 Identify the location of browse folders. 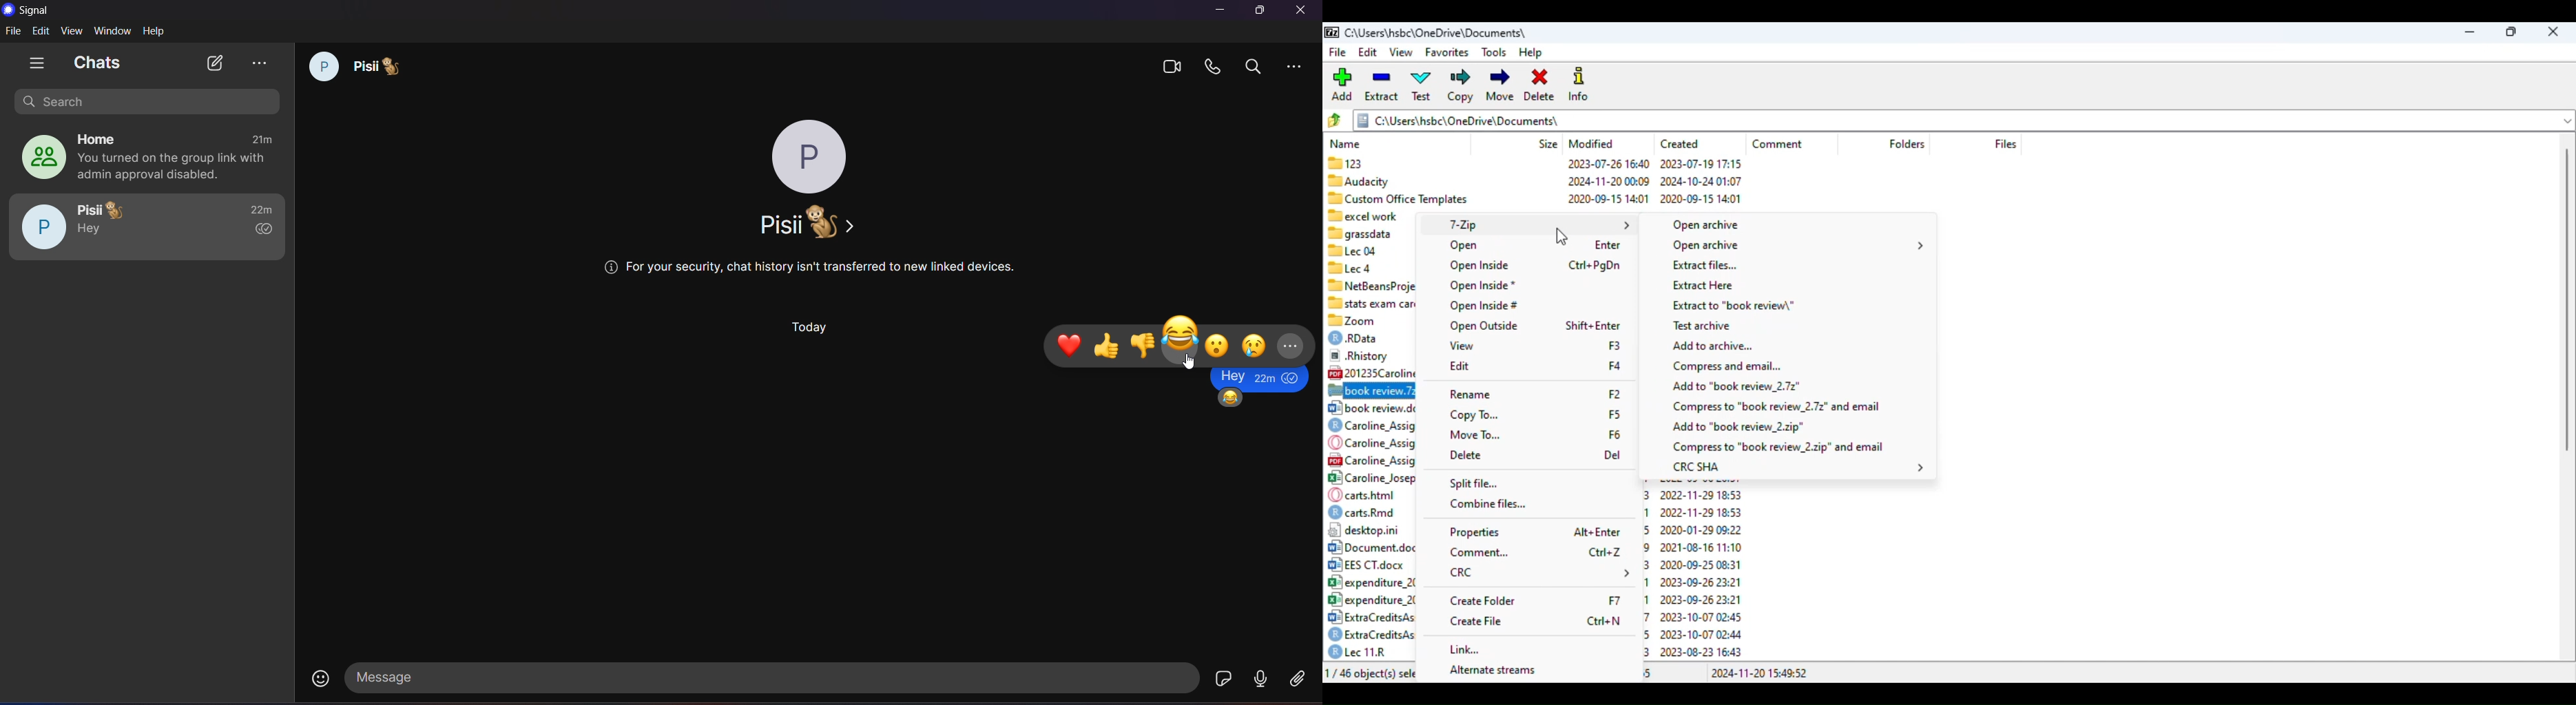
(1334, 120).